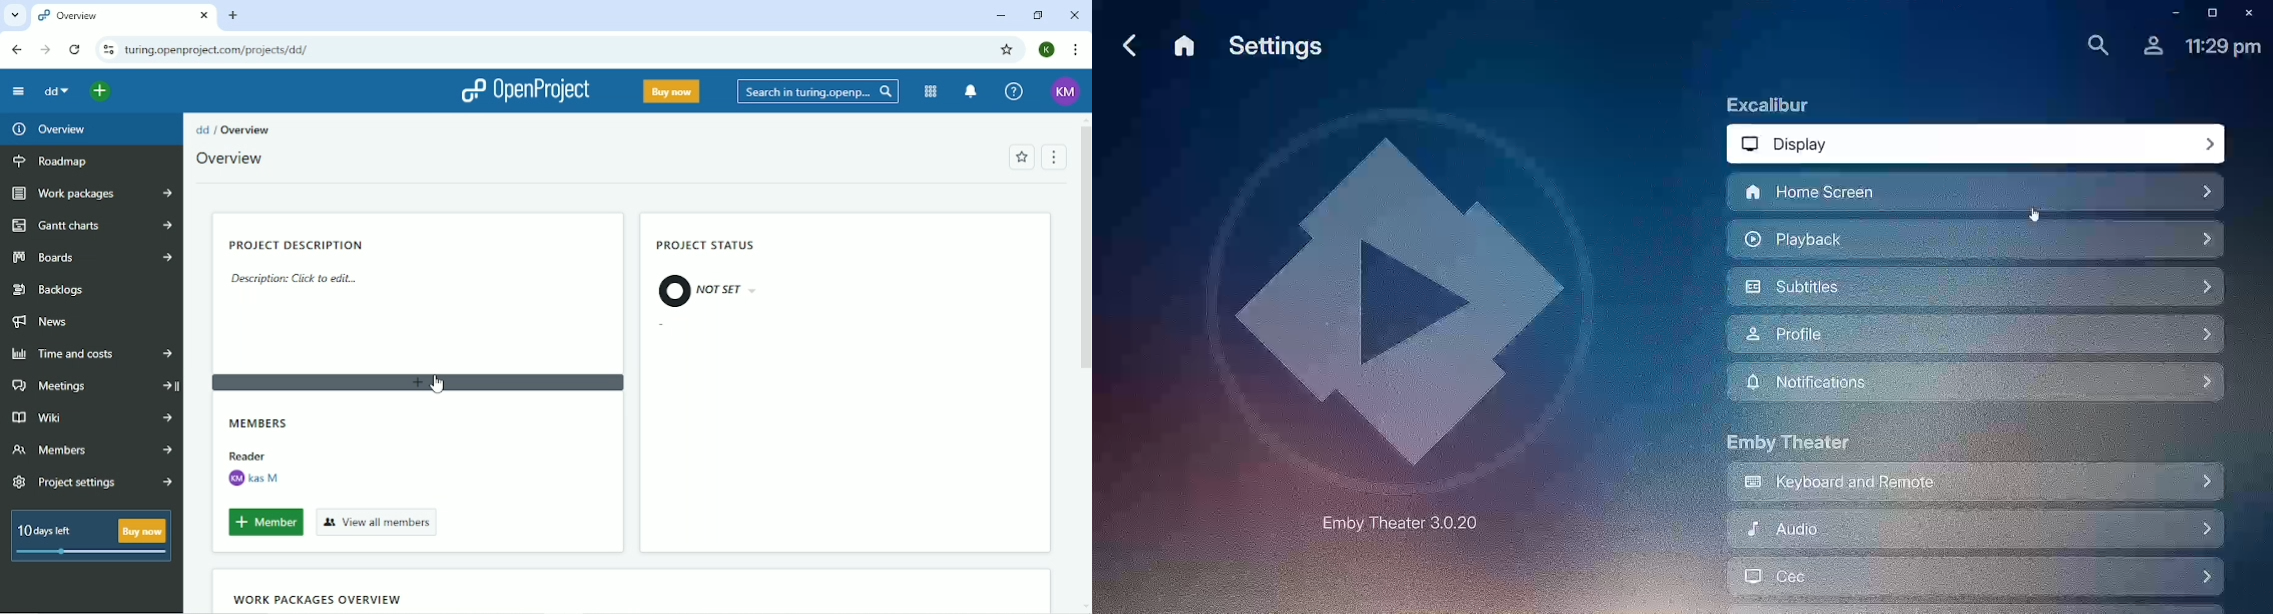 The image size is (2296, 616). What do you see at coordinates (1055, 156) in the screenshot?
I see `Menu` at bounding box center [1055, 156].